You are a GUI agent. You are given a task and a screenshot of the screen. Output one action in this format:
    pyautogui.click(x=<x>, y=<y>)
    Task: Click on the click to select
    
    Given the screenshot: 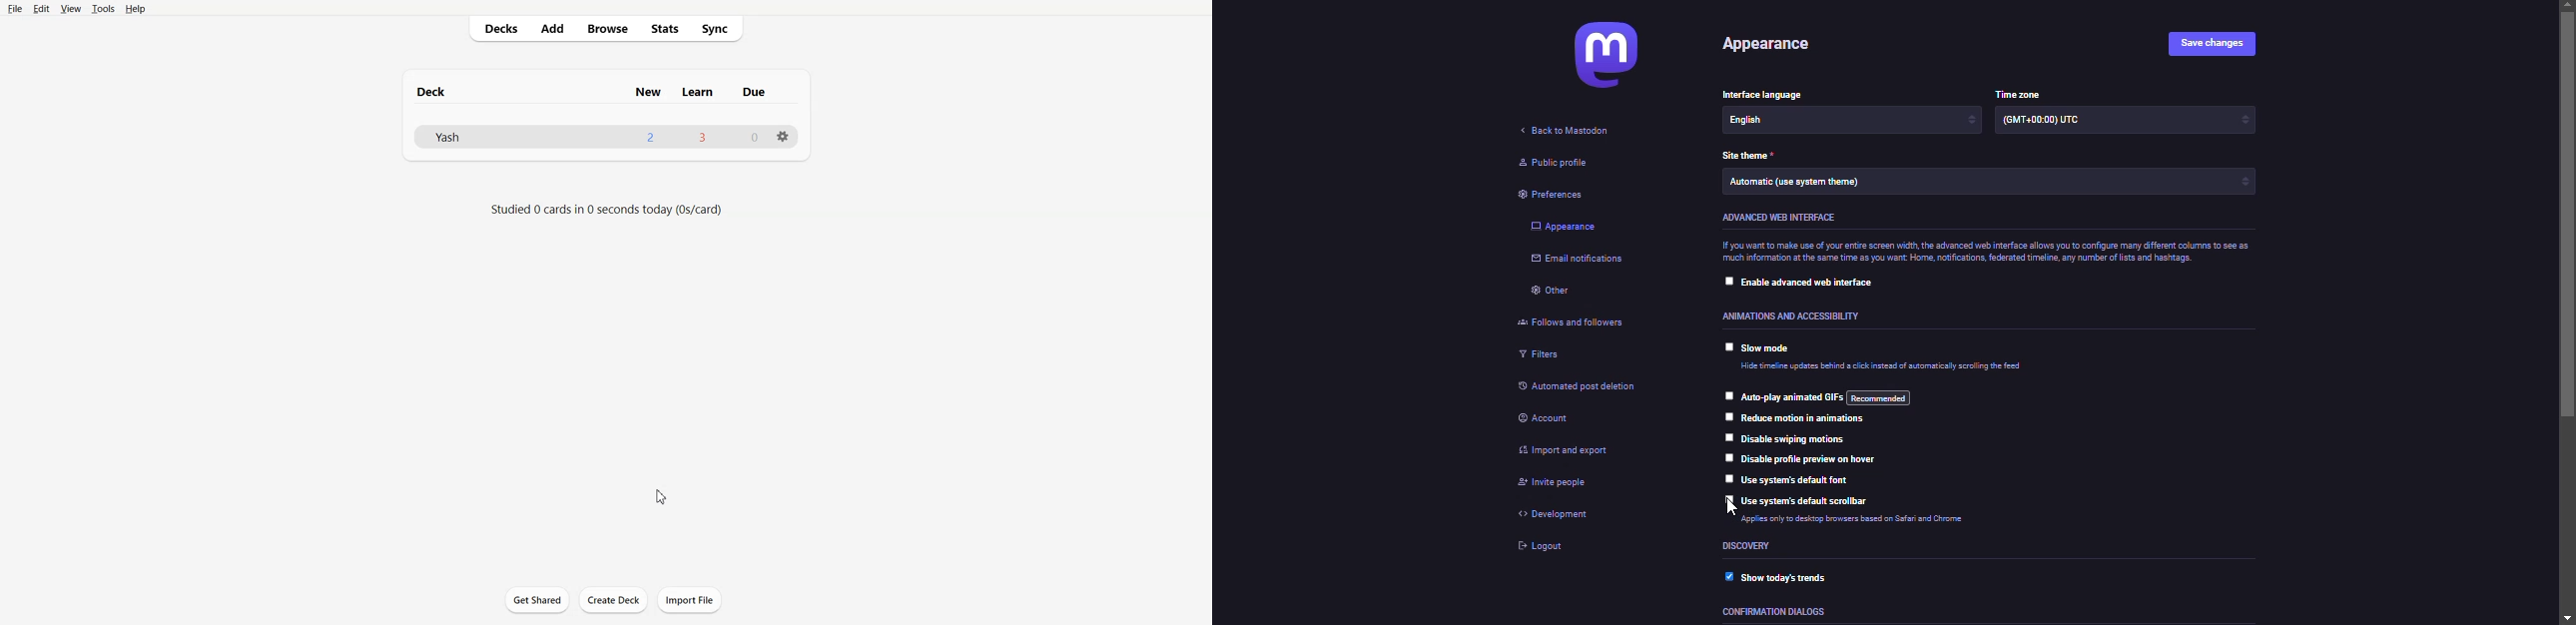 What is the action you would take?
    pyautogui.click(x=1726, y=437)
    